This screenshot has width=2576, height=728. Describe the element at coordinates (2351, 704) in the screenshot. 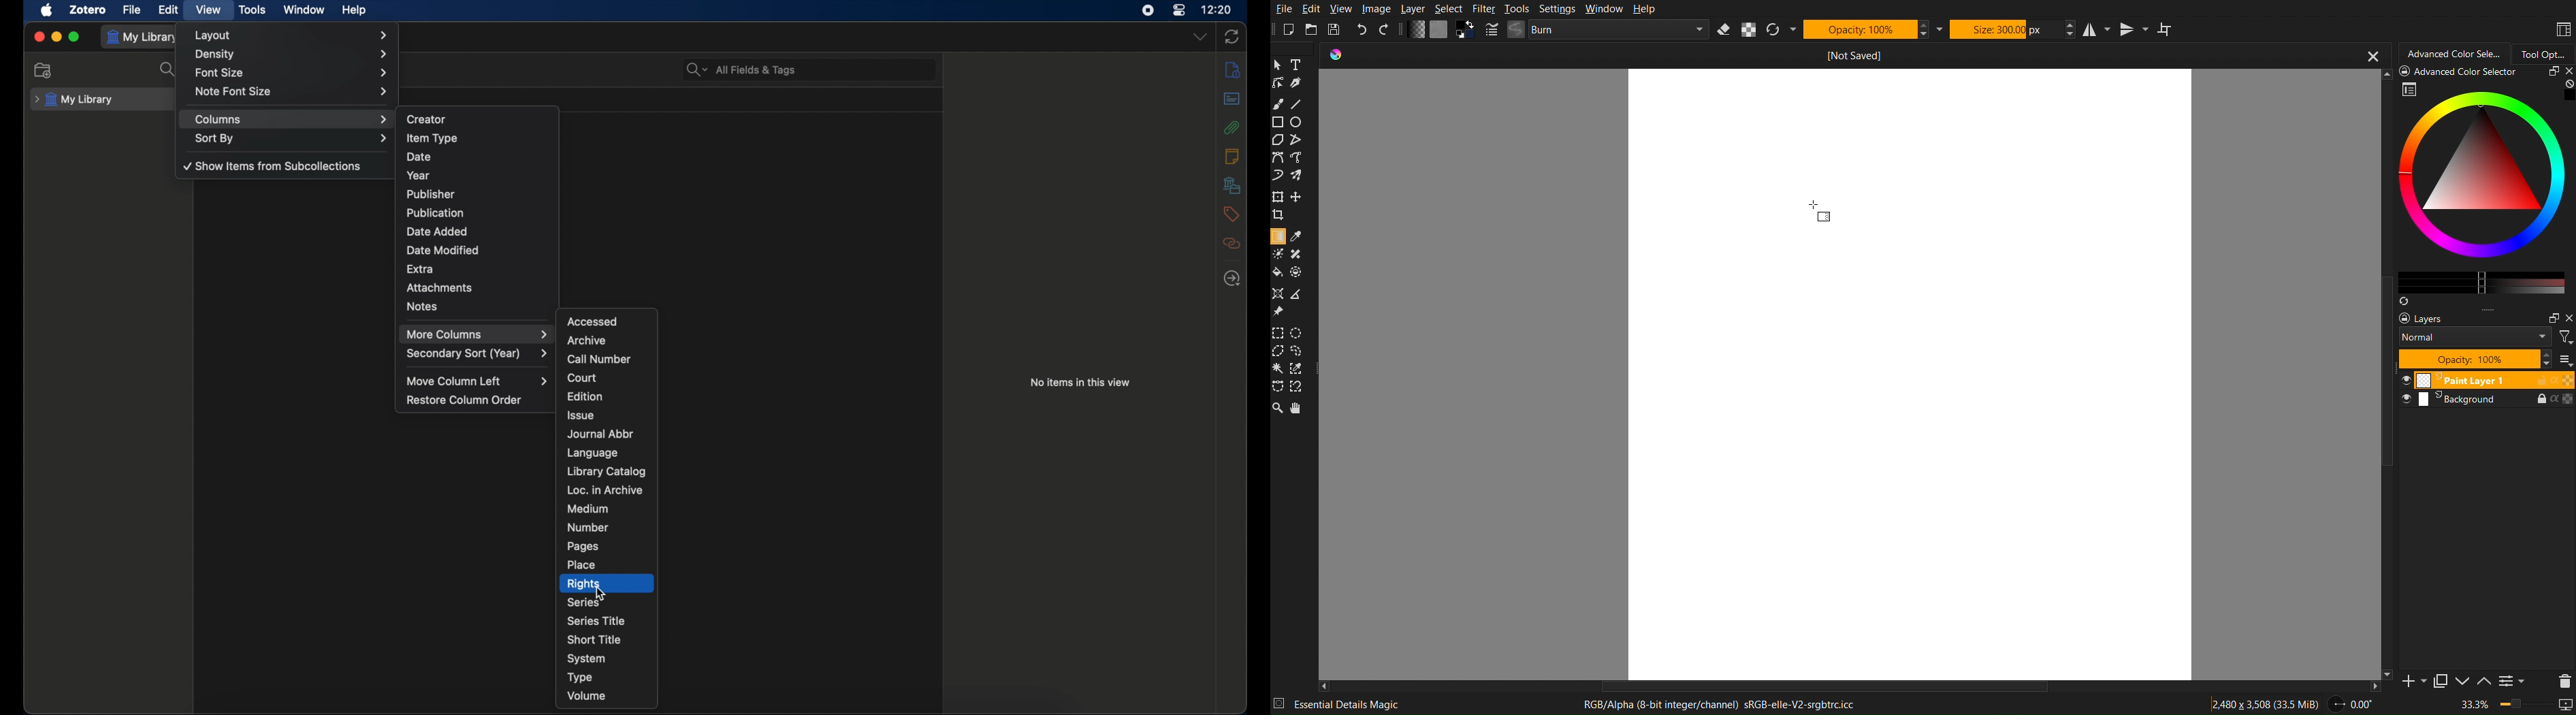

I see `Angle` at that location.